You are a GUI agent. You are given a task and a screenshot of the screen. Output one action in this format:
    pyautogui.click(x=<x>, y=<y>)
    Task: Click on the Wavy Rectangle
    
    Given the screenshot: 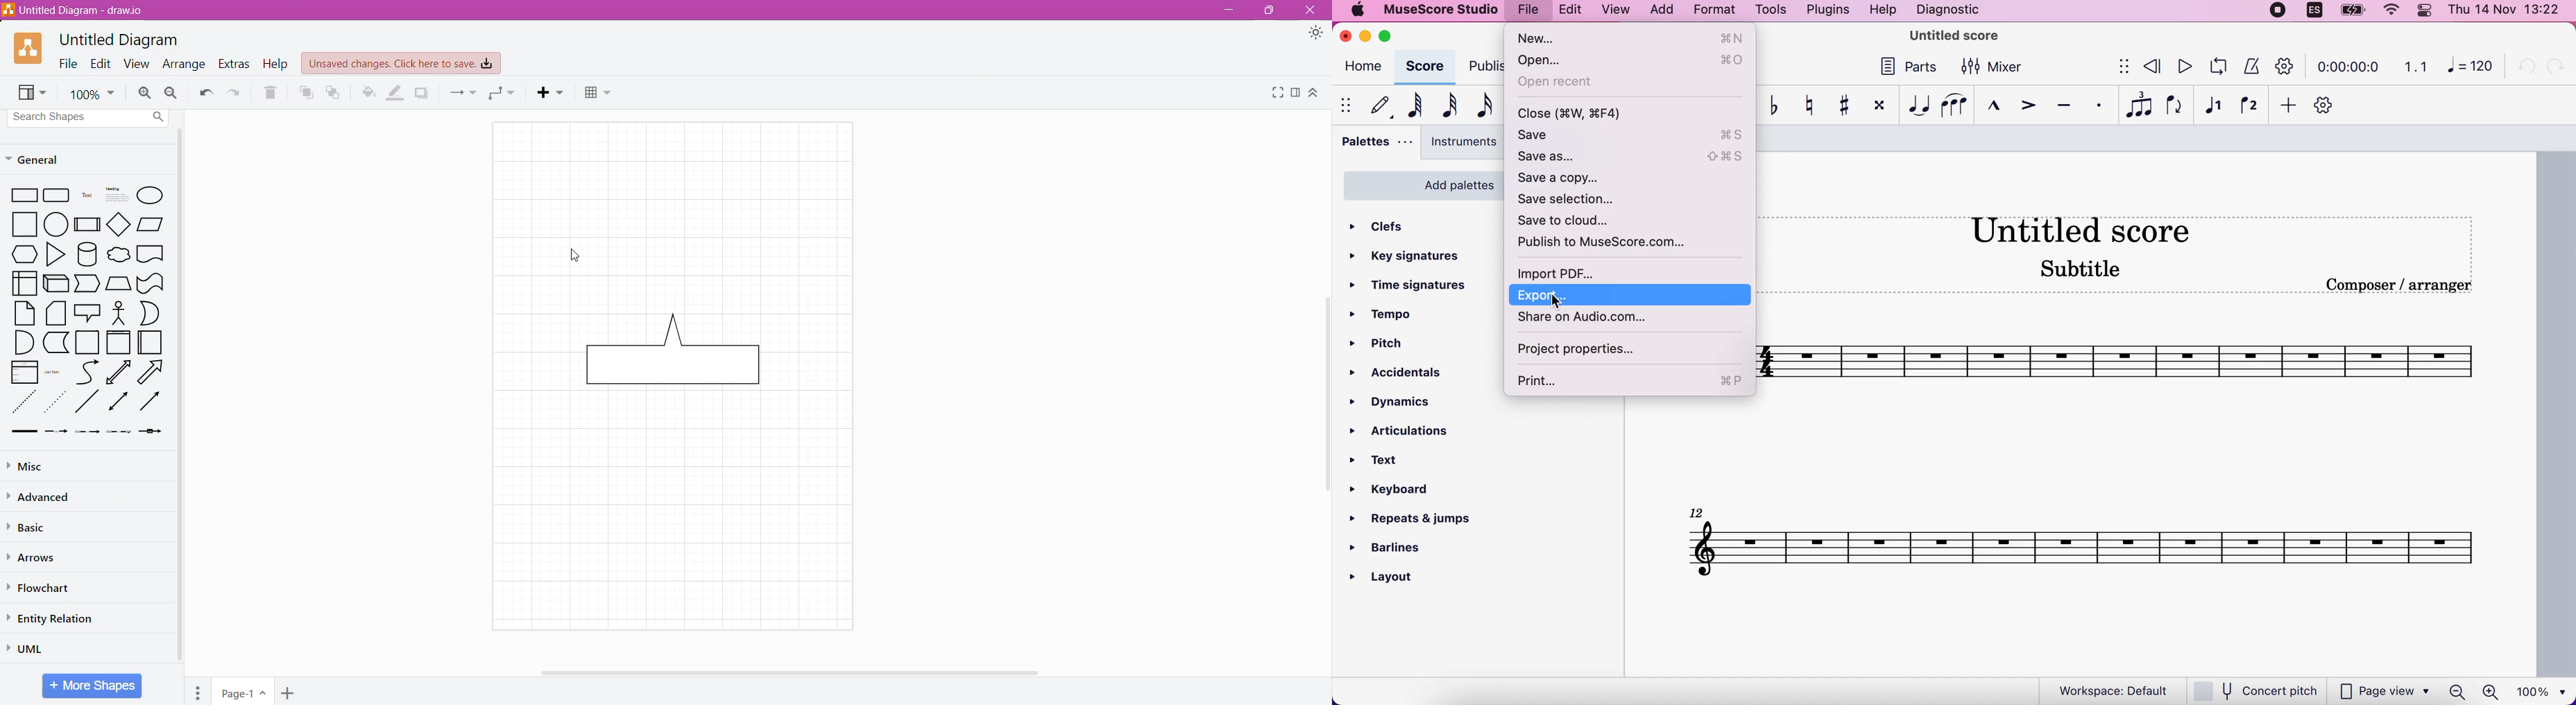 What is the action you would take?
    pyautogui.click(x=151, y=283)
    